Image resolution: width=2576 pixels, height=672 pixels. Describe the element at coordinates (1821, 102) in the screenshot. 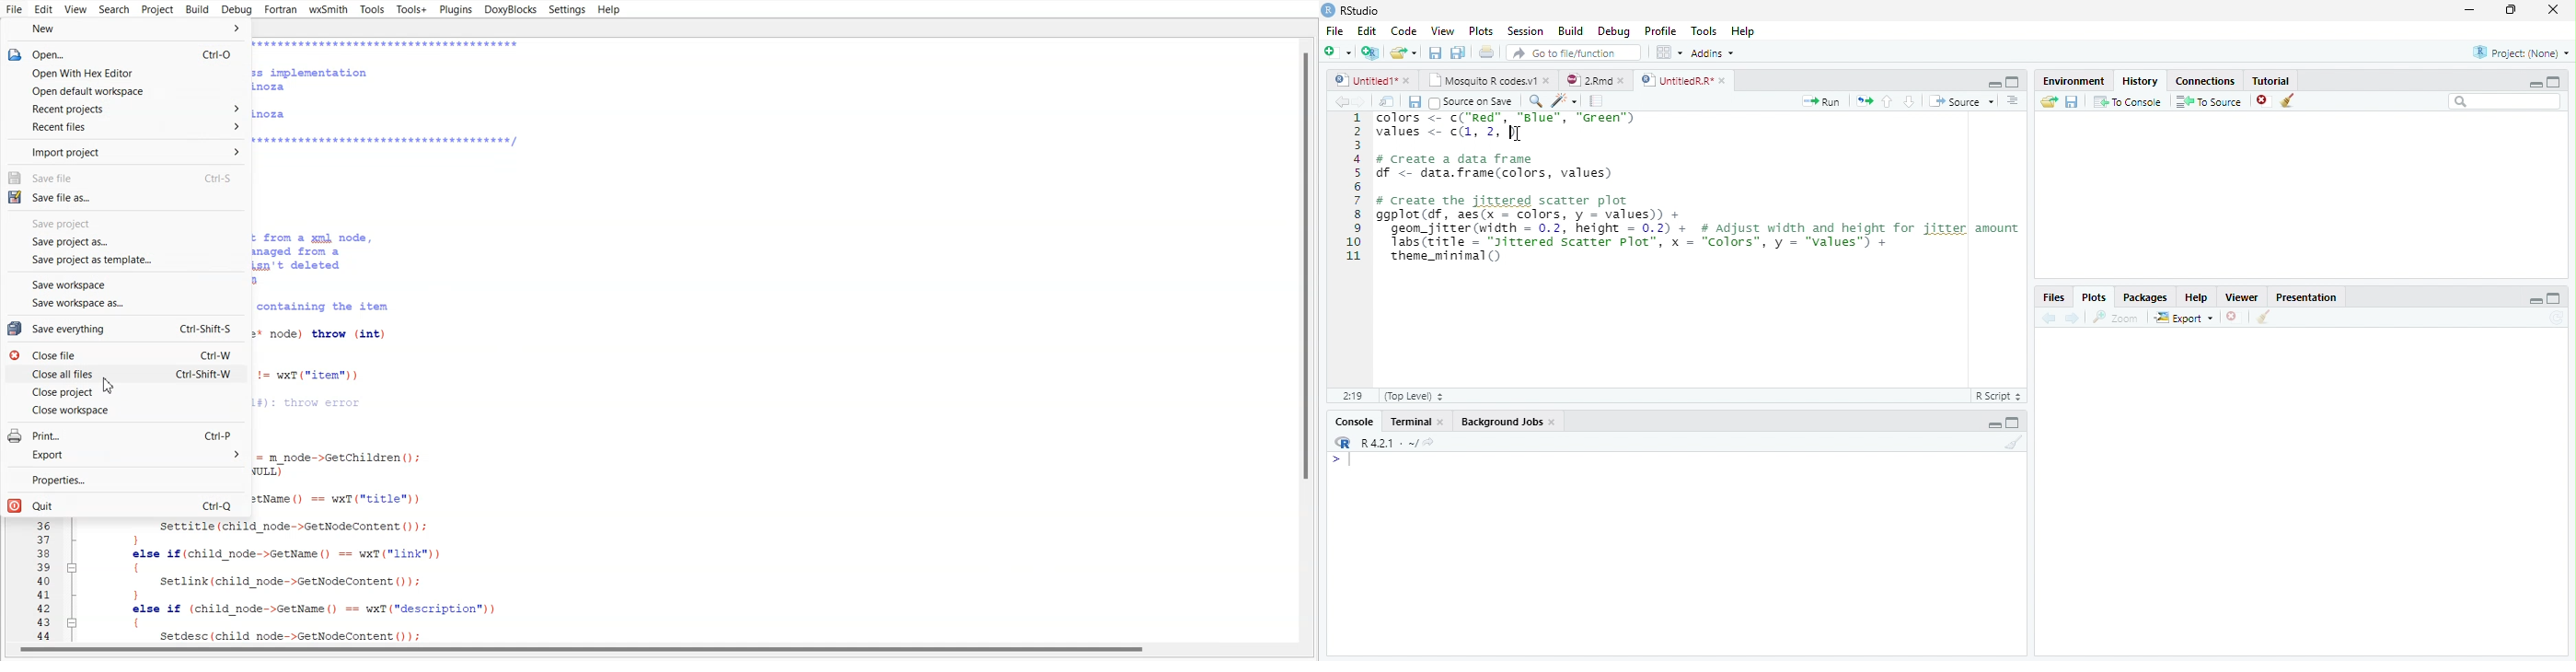

I see `Run` at that location.